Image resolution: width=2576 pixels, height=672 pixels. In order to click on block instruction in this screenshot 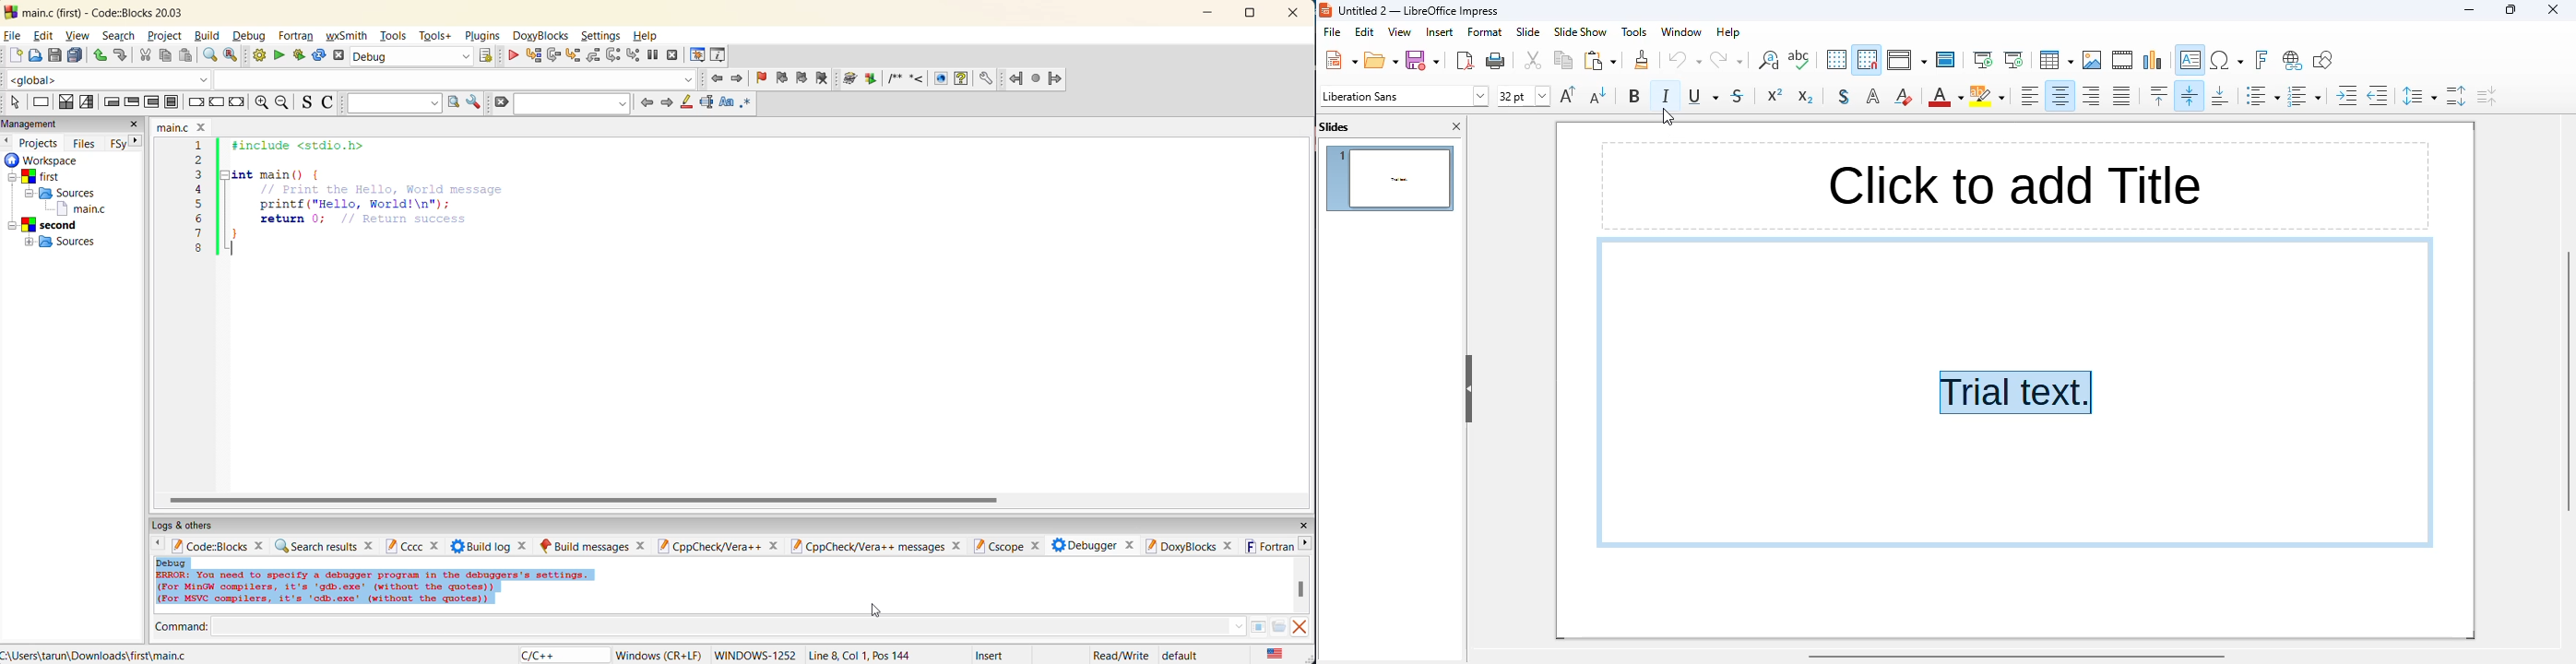, I will do `click(171, 102)`.